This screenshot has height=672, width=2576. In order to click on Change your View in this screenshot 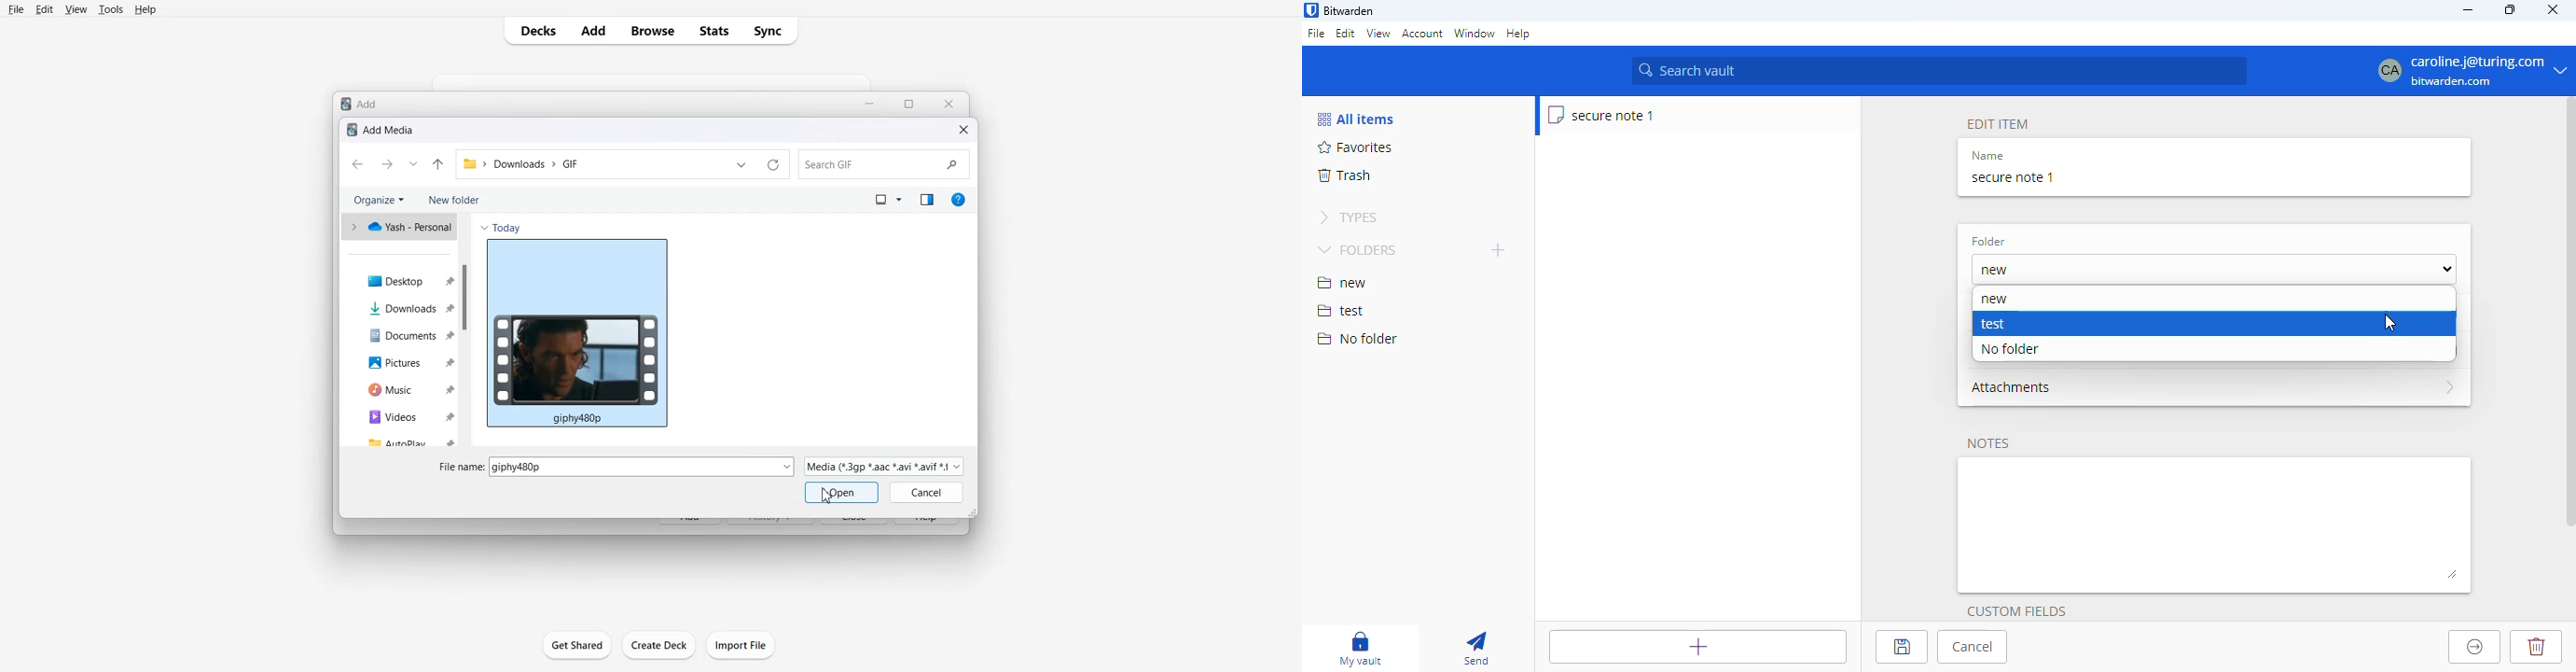, I will do `click(889, 200)`.